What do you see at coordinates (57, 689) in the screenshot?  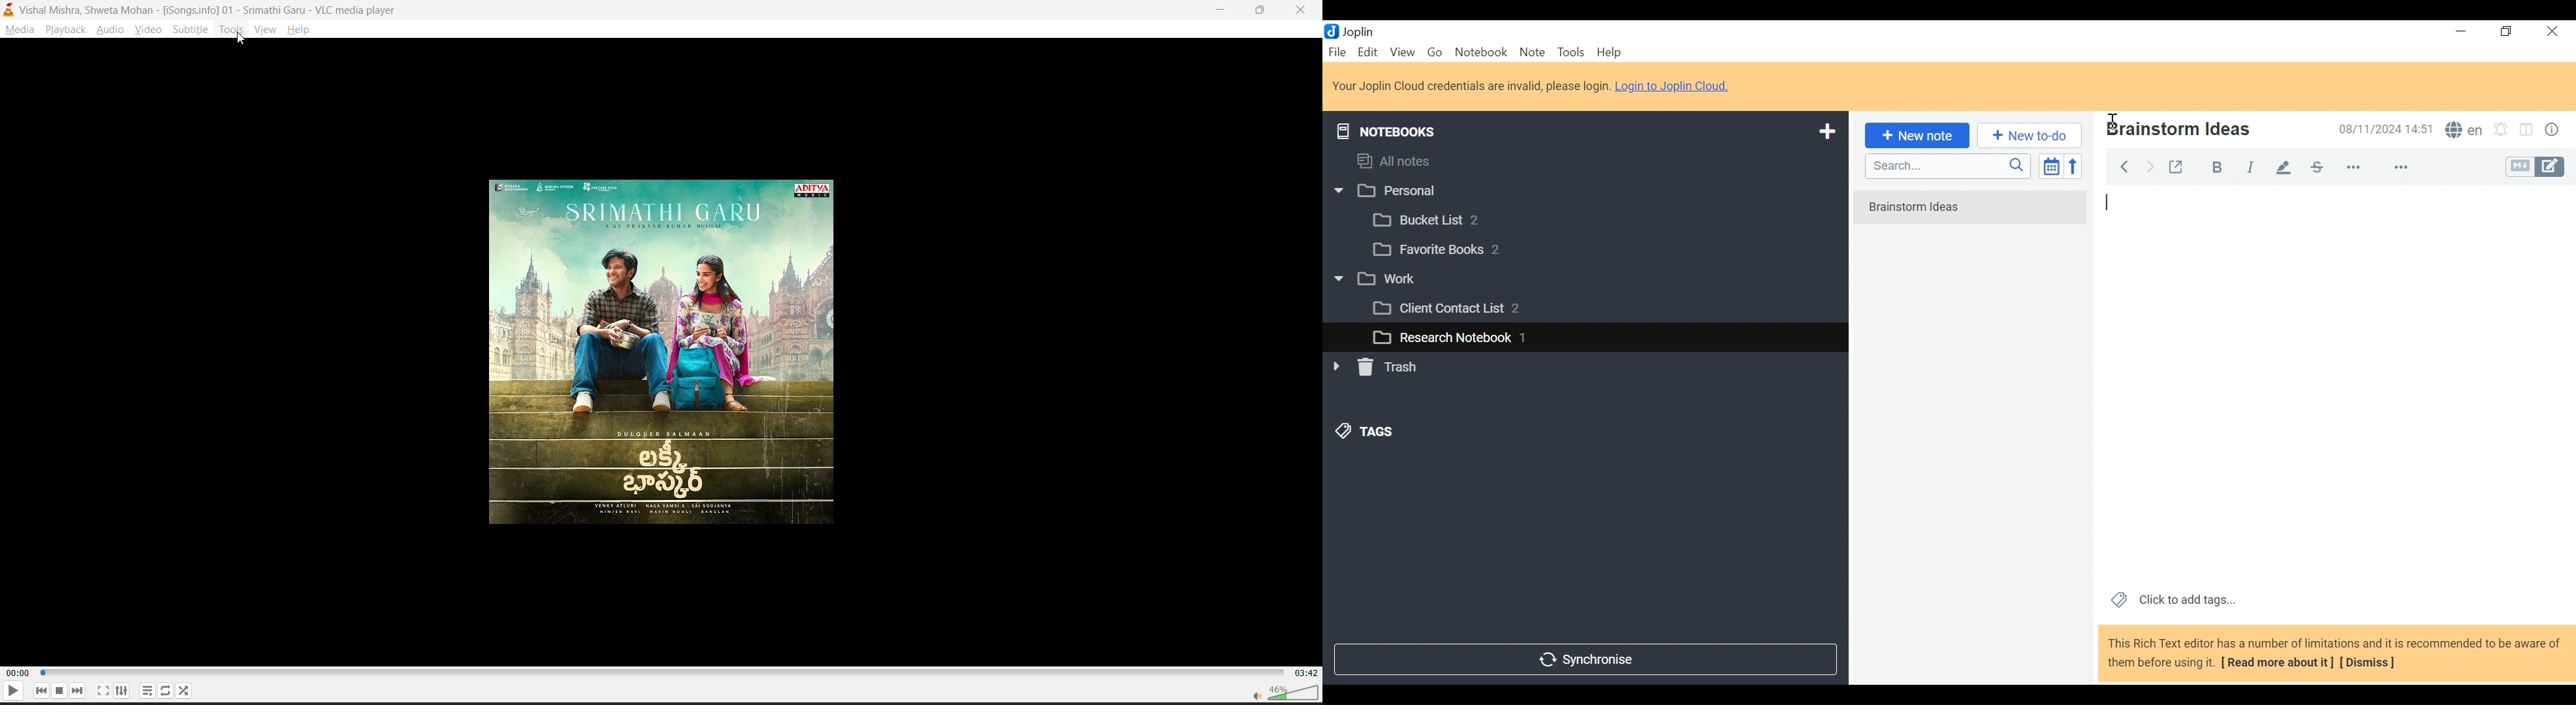 I see `stop` at bounding box center [57, 689].